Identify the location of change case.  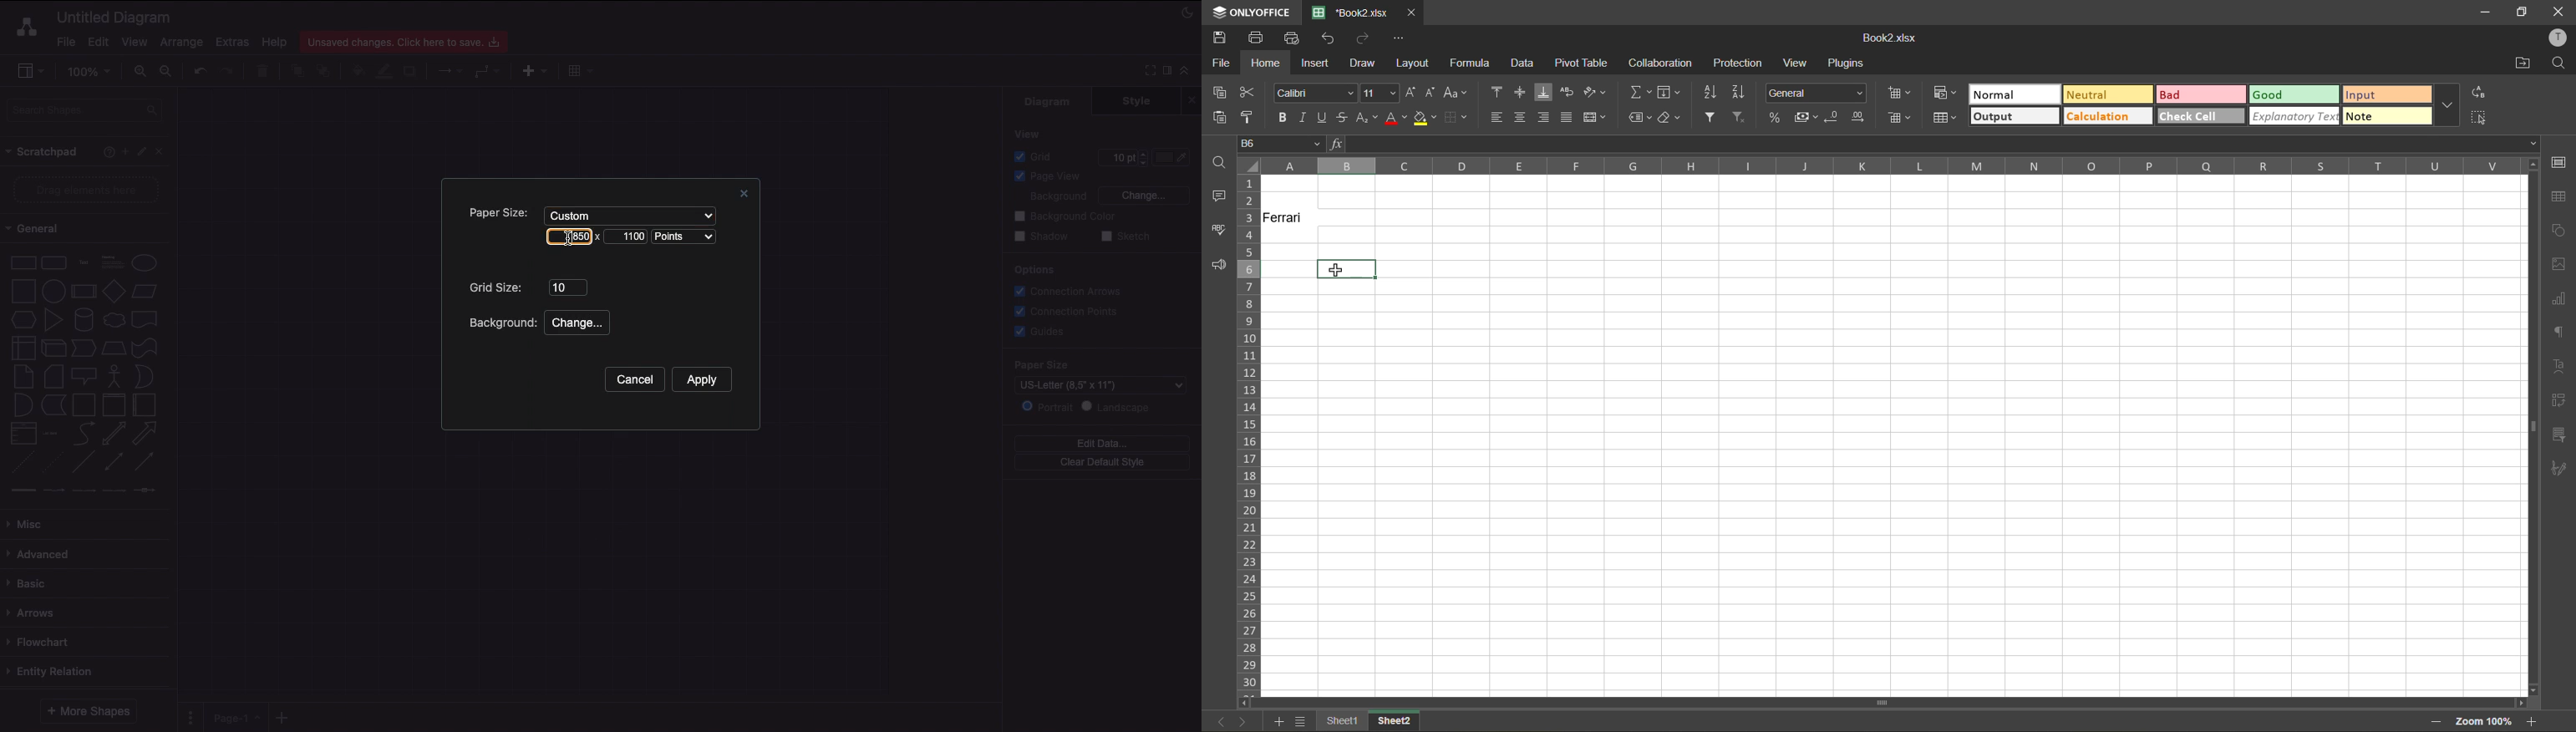
(1456, 94).